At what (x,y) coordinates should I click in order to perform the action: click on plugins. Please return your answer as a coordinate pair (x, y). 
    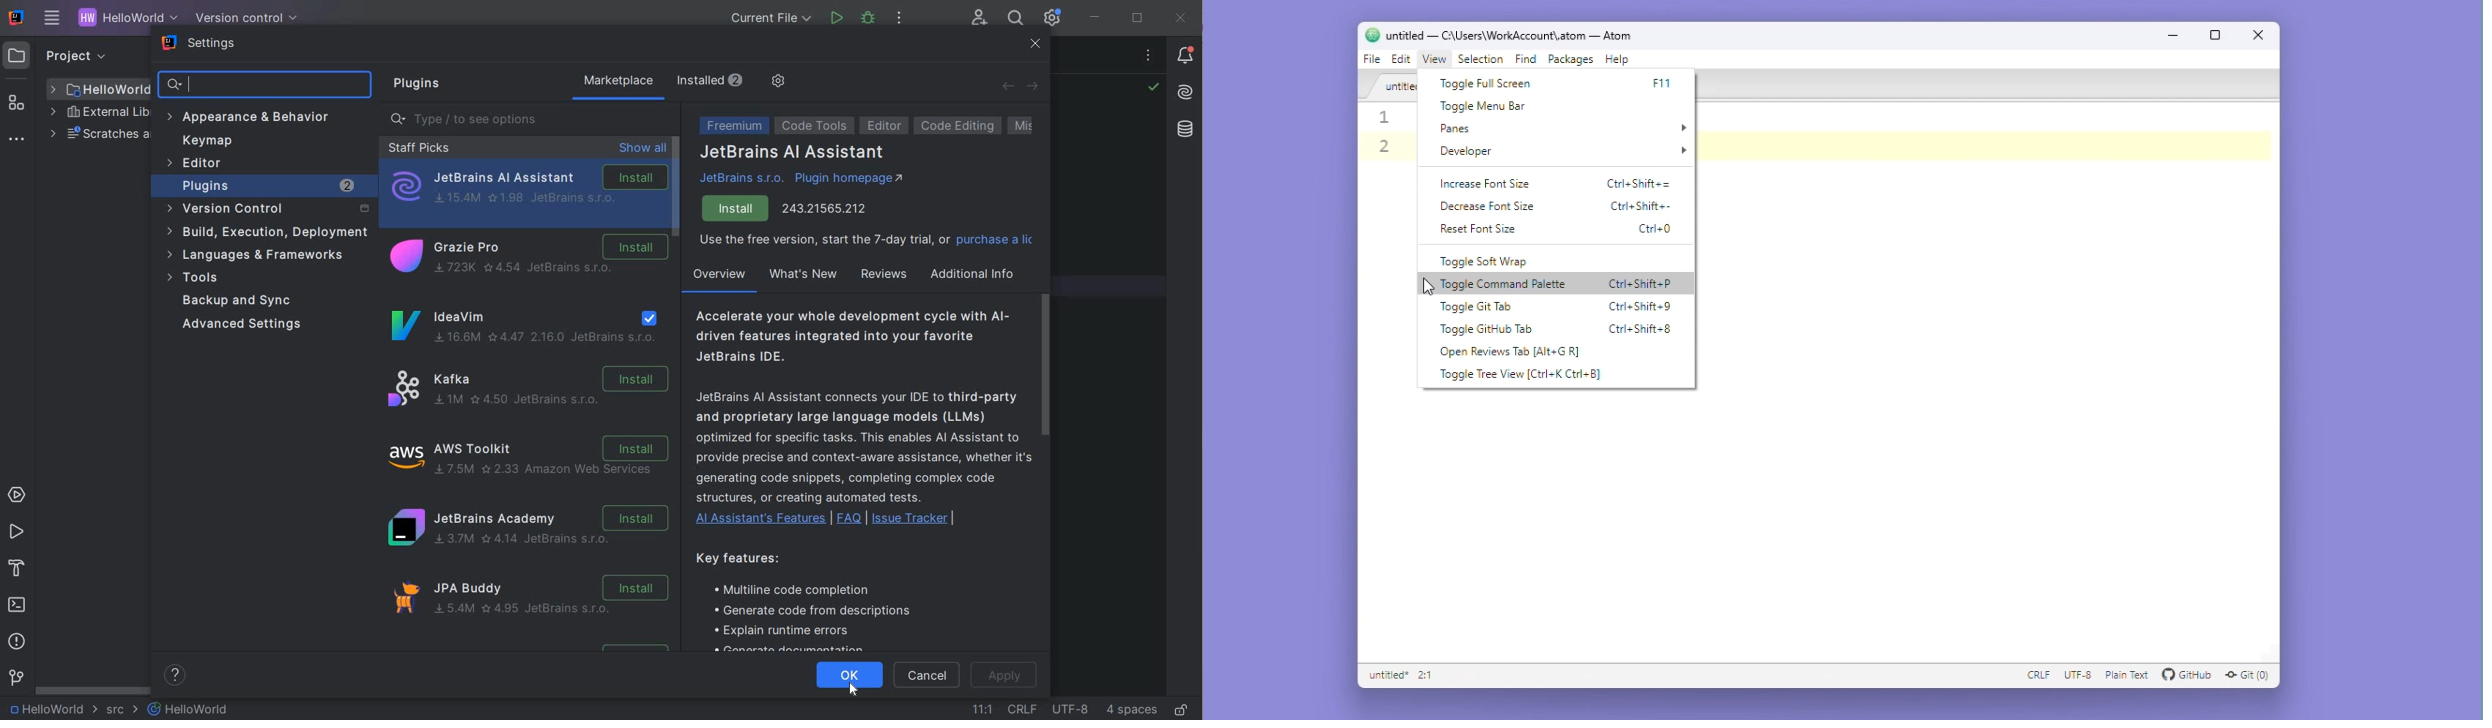
    Looking at the image, I should click on (270, 185).